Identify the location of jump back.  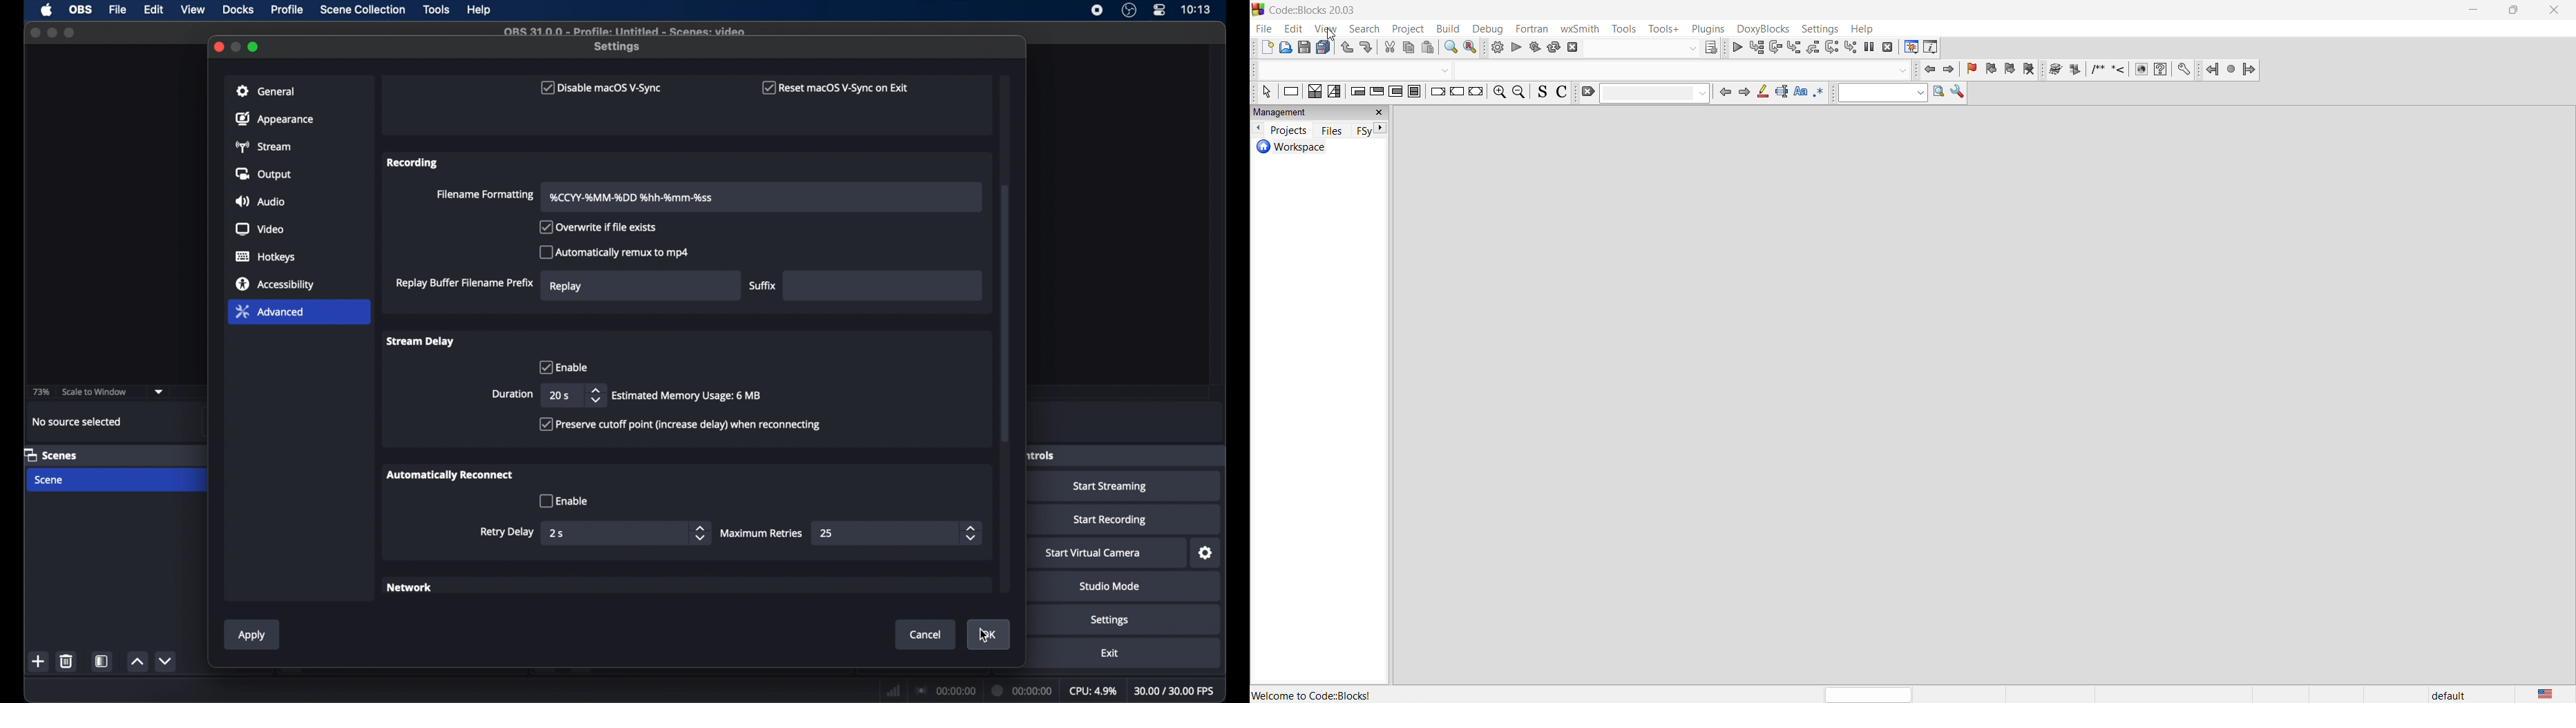
(1726, 93).